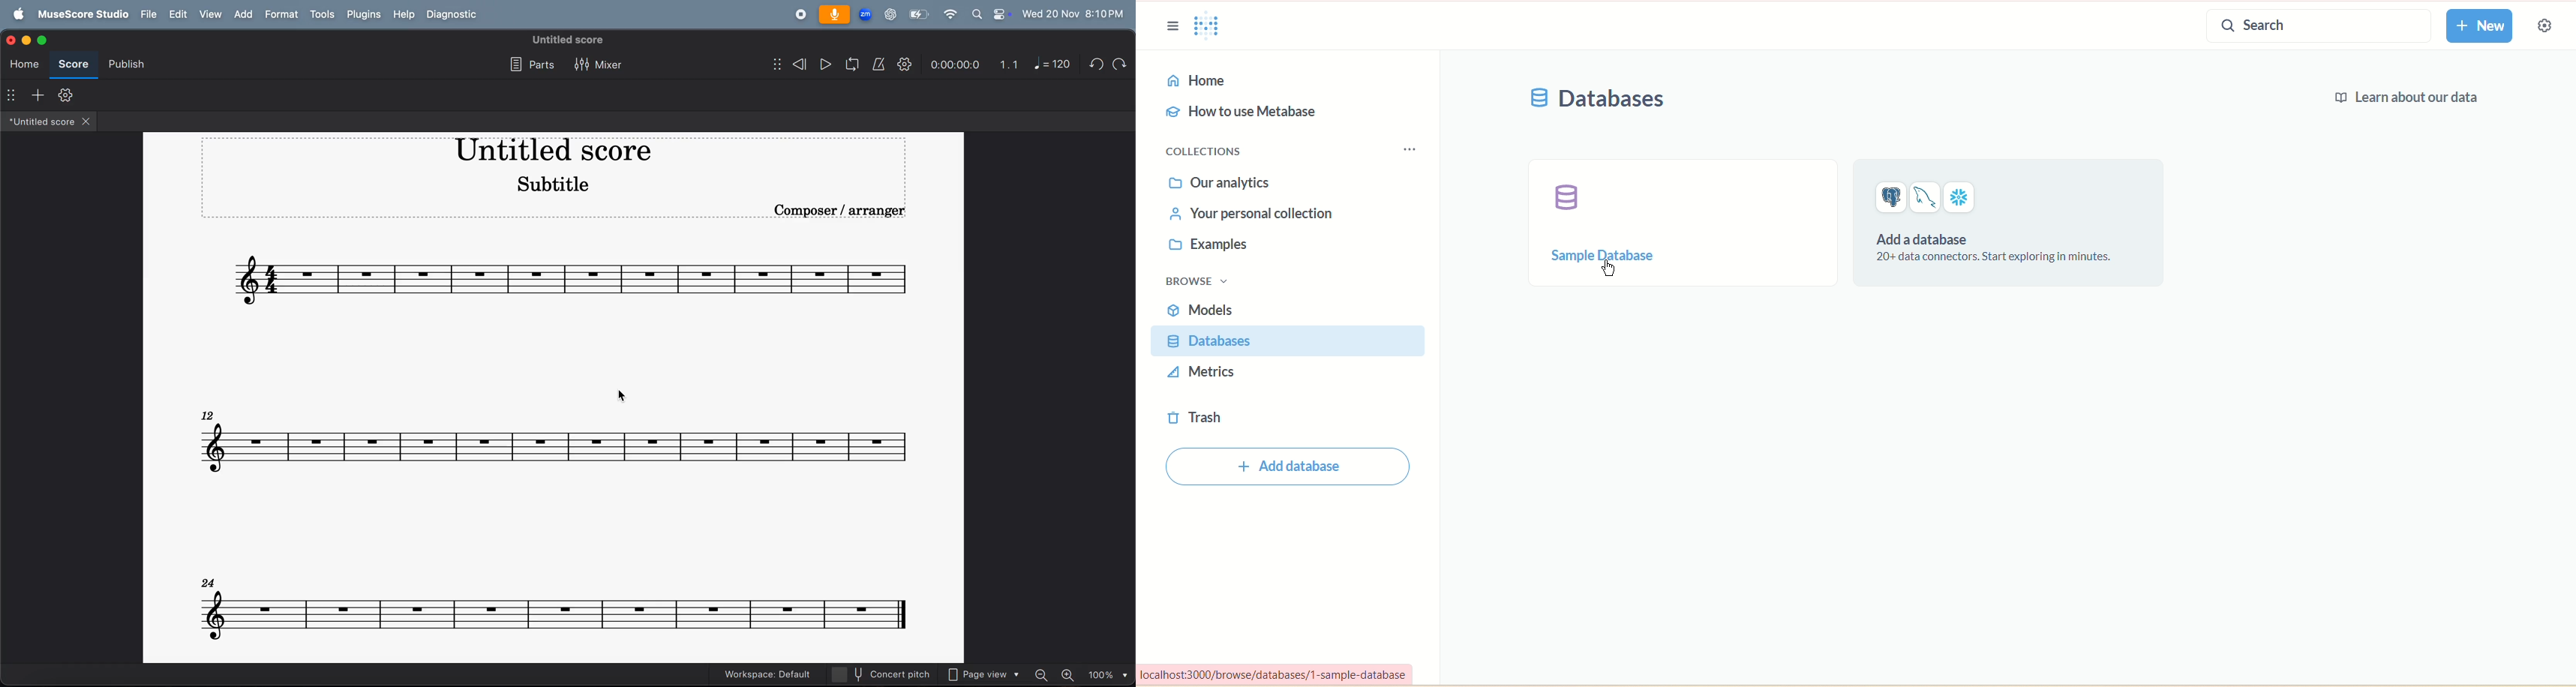 This screenshot has height=700, width=2576. What do you see at coordinates (849, 63) in the screenshot?
I see `loop play ` at bounding box center [849, 63].